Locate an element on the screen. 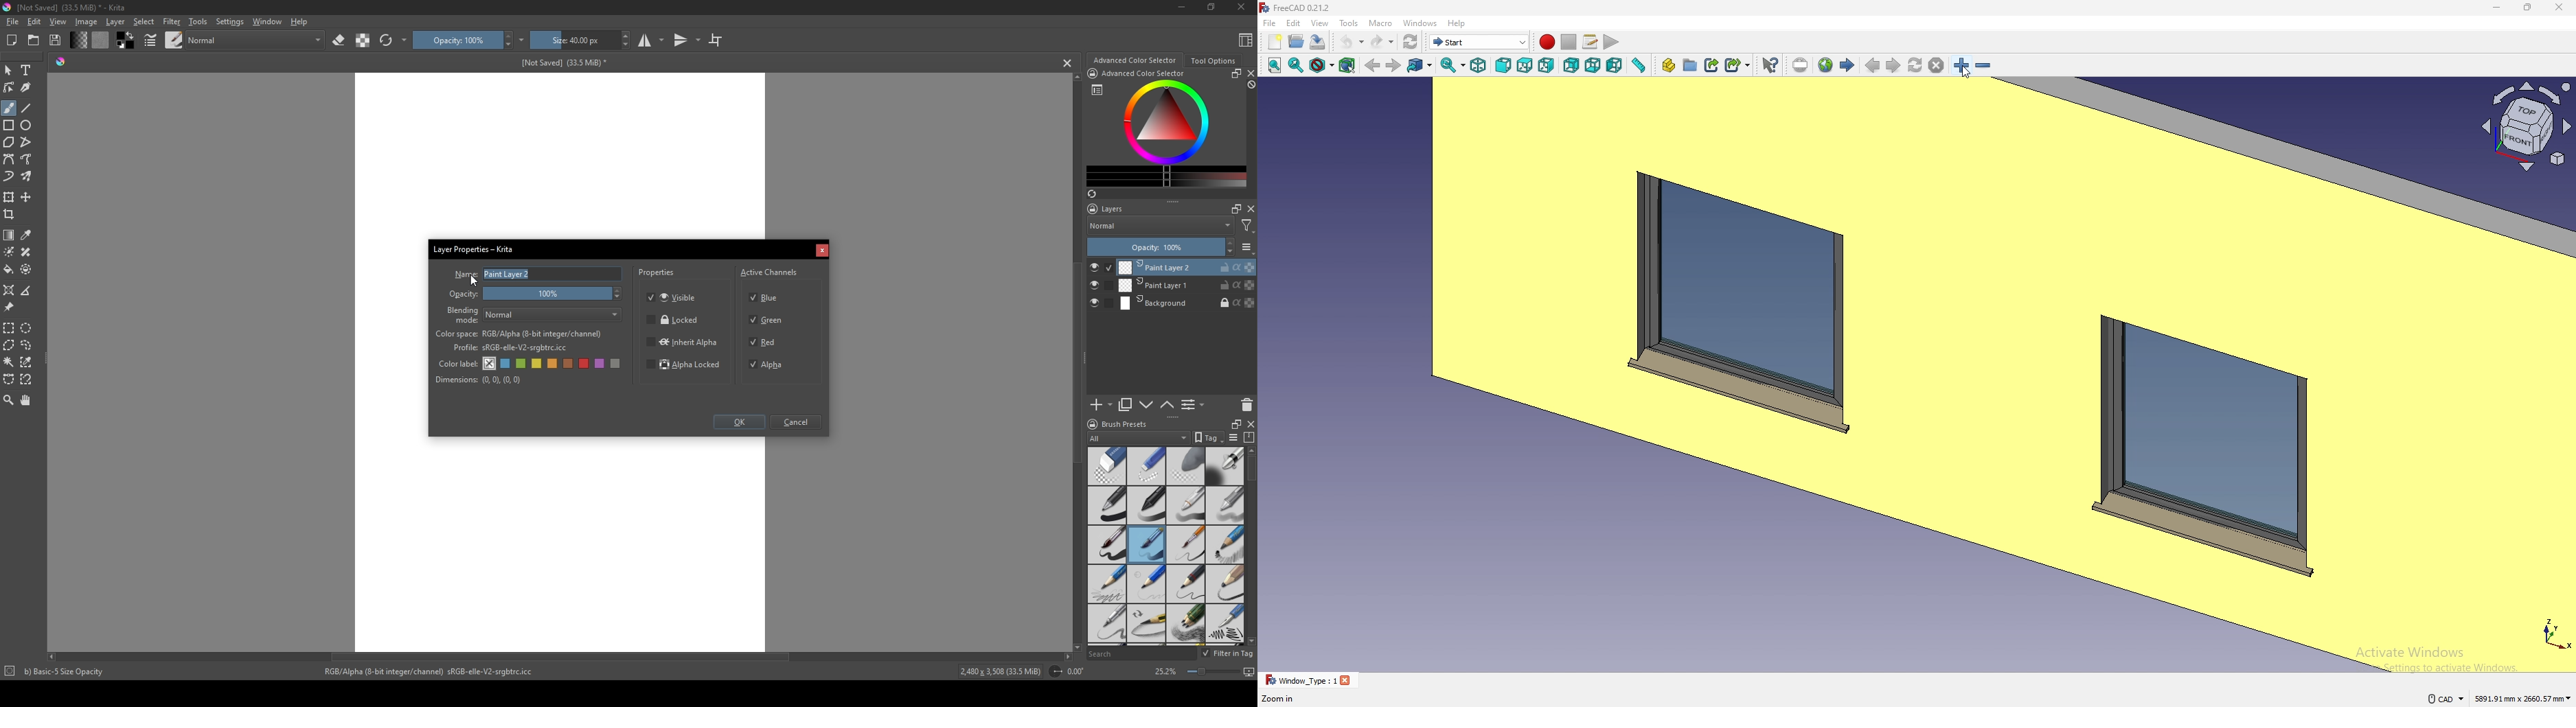 This screenshot has width=2576, height=728. maximize is located at coordinates (1233, 208).